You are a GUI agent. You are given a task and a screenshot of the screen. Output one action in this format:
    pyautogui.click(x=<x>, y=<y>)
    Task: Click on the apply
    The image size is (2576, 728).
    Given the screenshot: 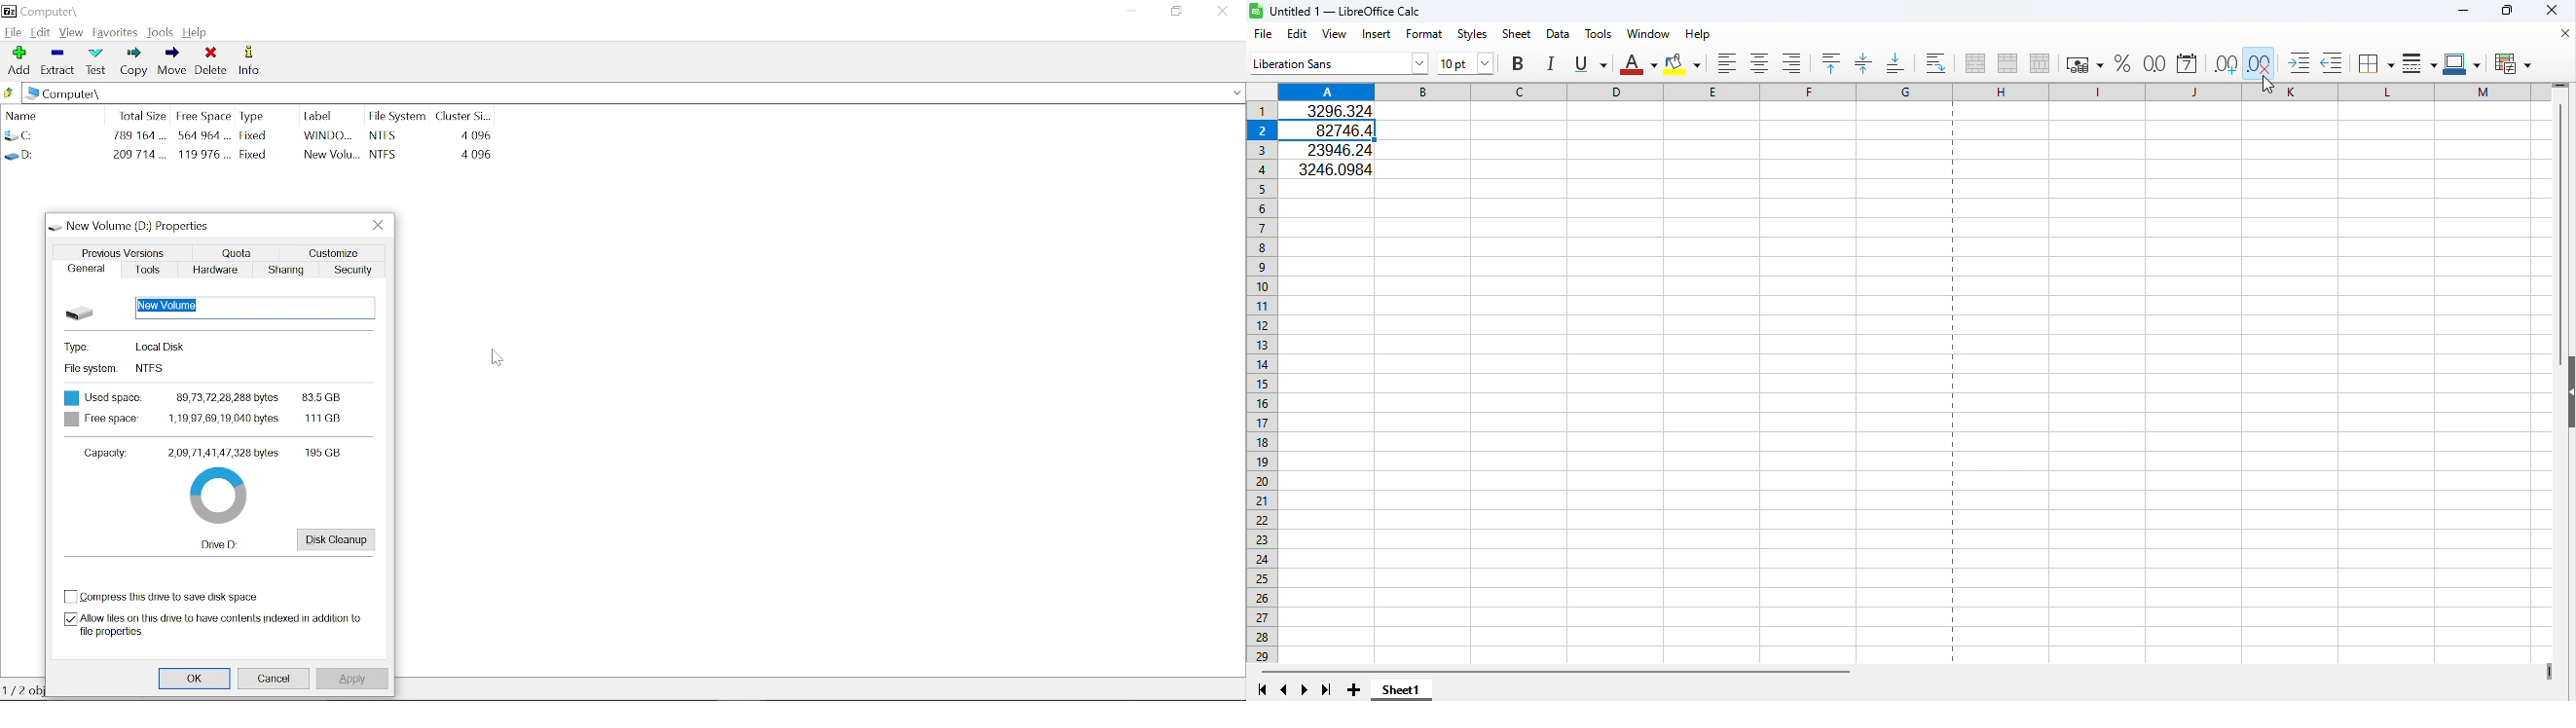 What is the action you would take?
    pyautogui.click(x=351, y=679)
    